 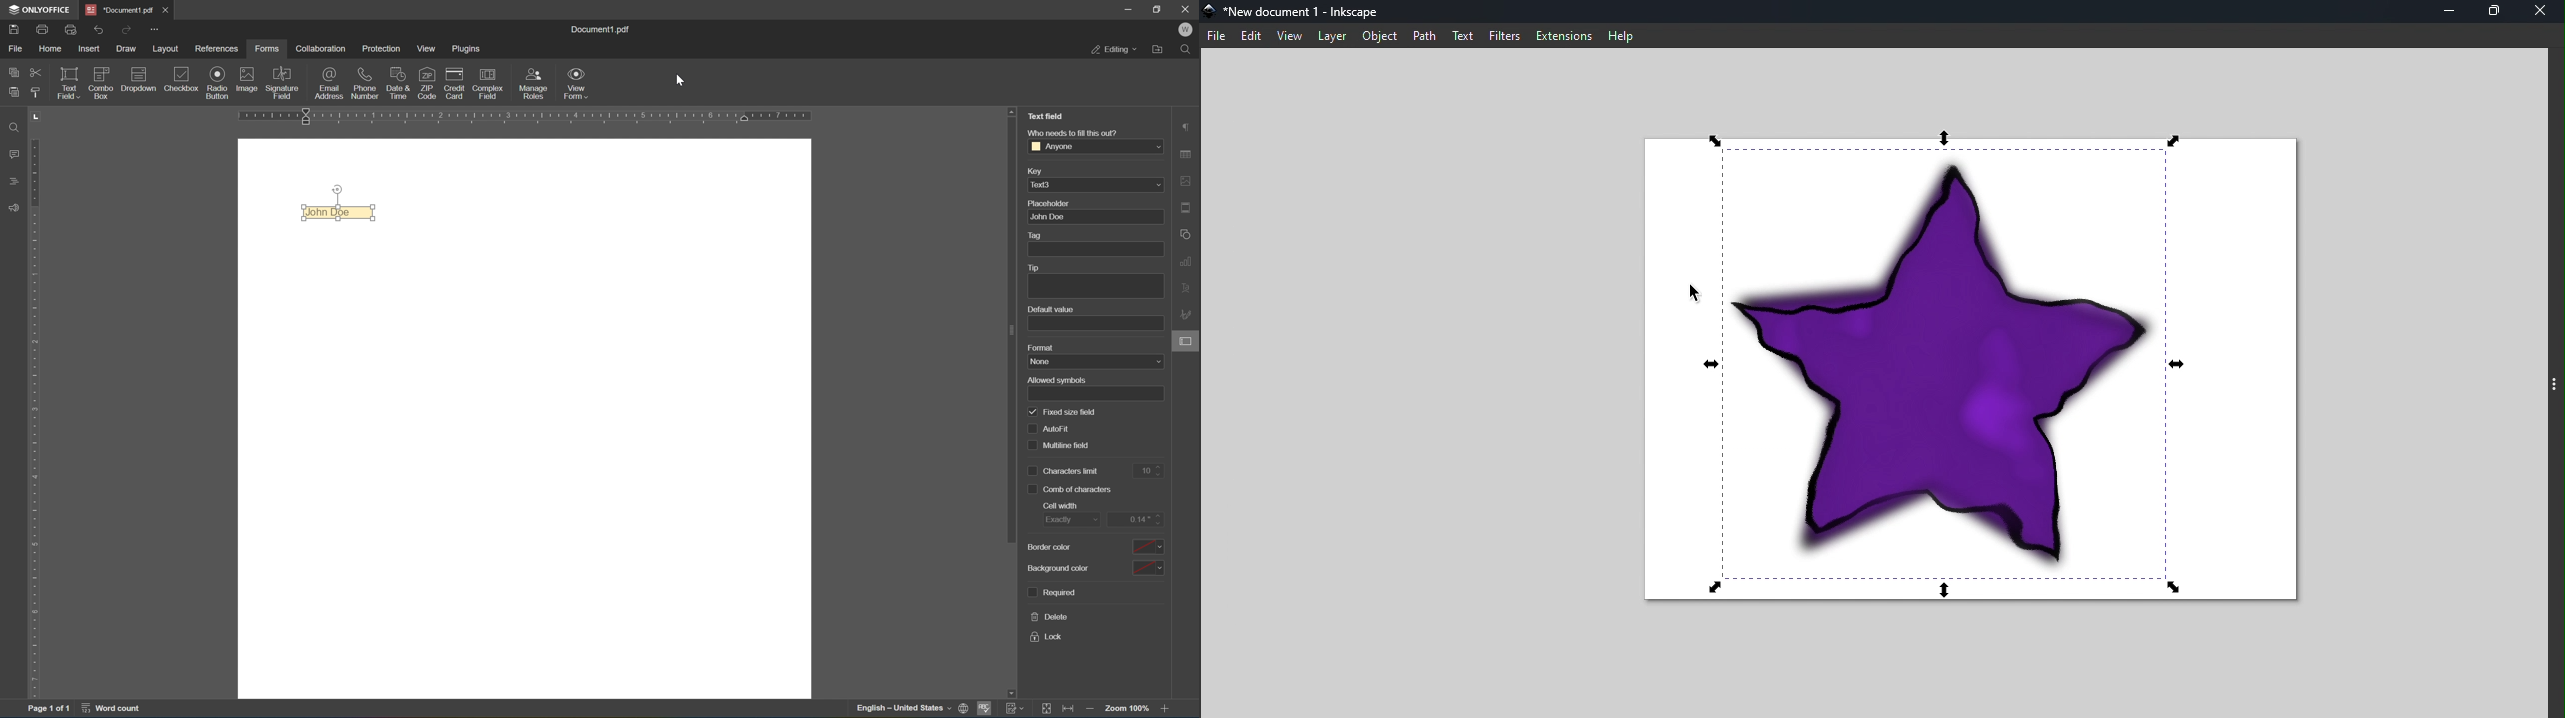 What do you see at coordinates (1563, 36) in the screenshot?
I see `Extensions` at bounding box center [1563, 36].